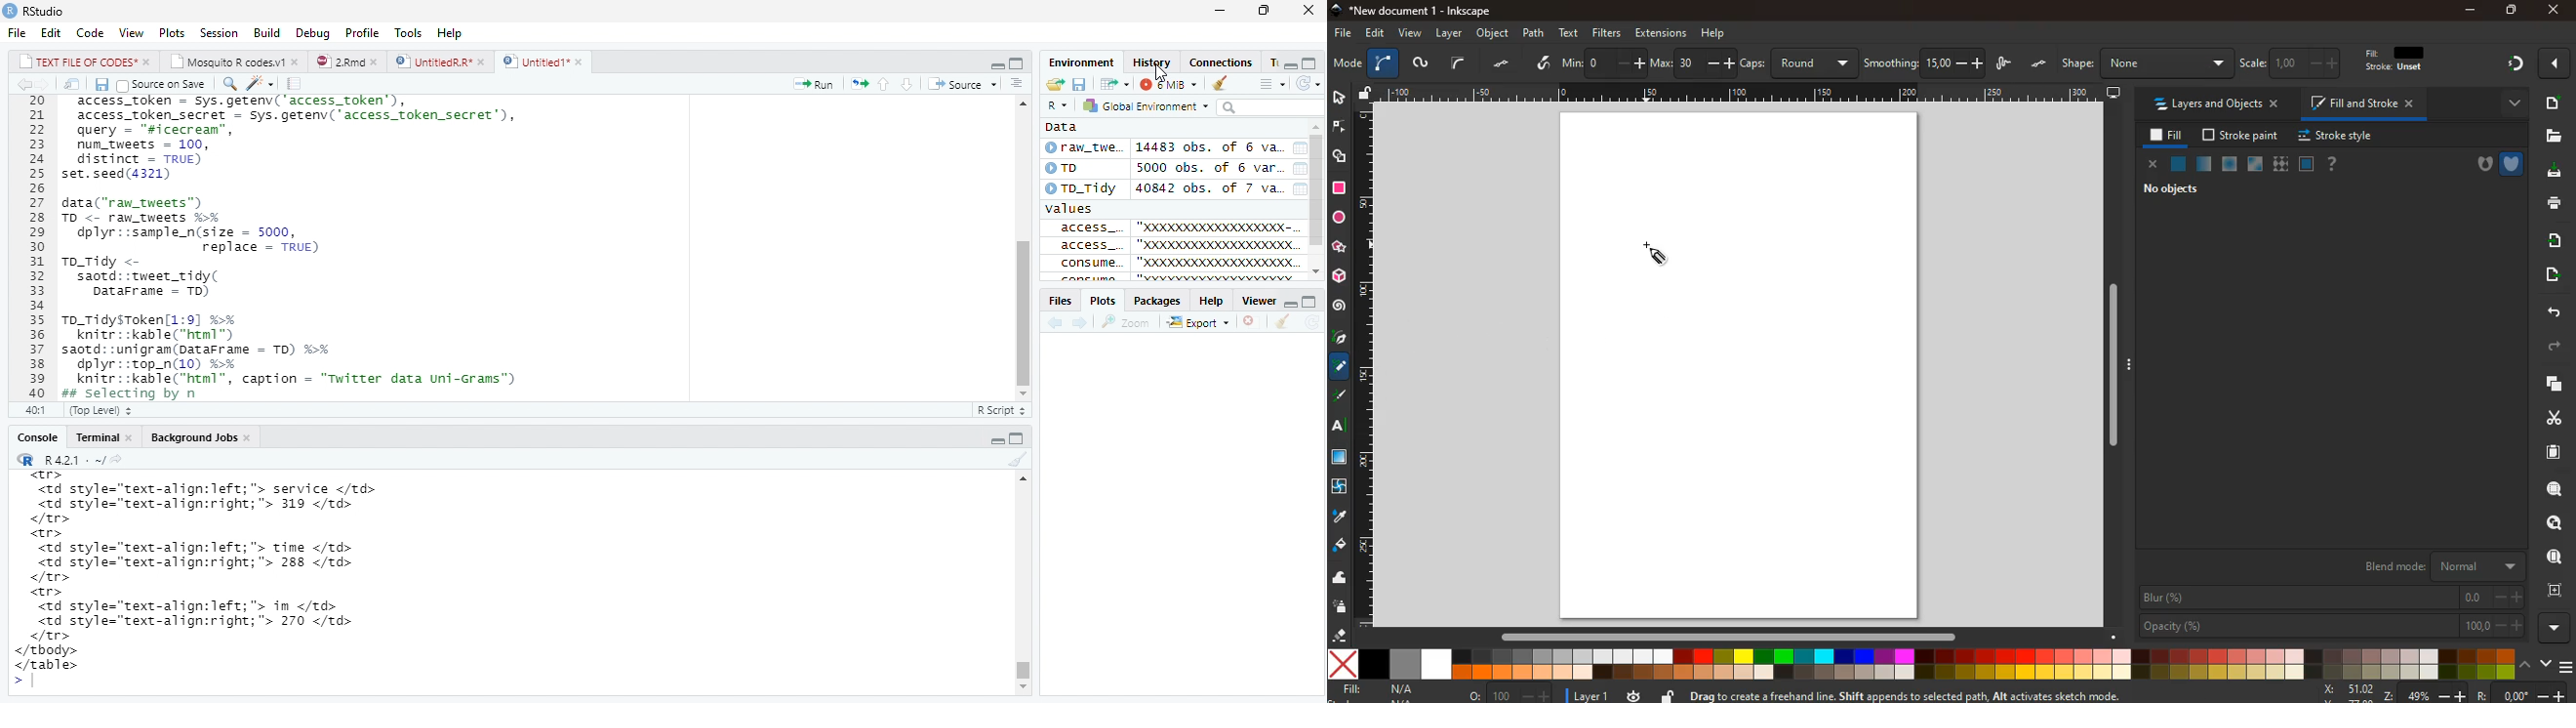 This screenshot has width=2576, height=728. I want to click on up/down source, so click(906, 83).